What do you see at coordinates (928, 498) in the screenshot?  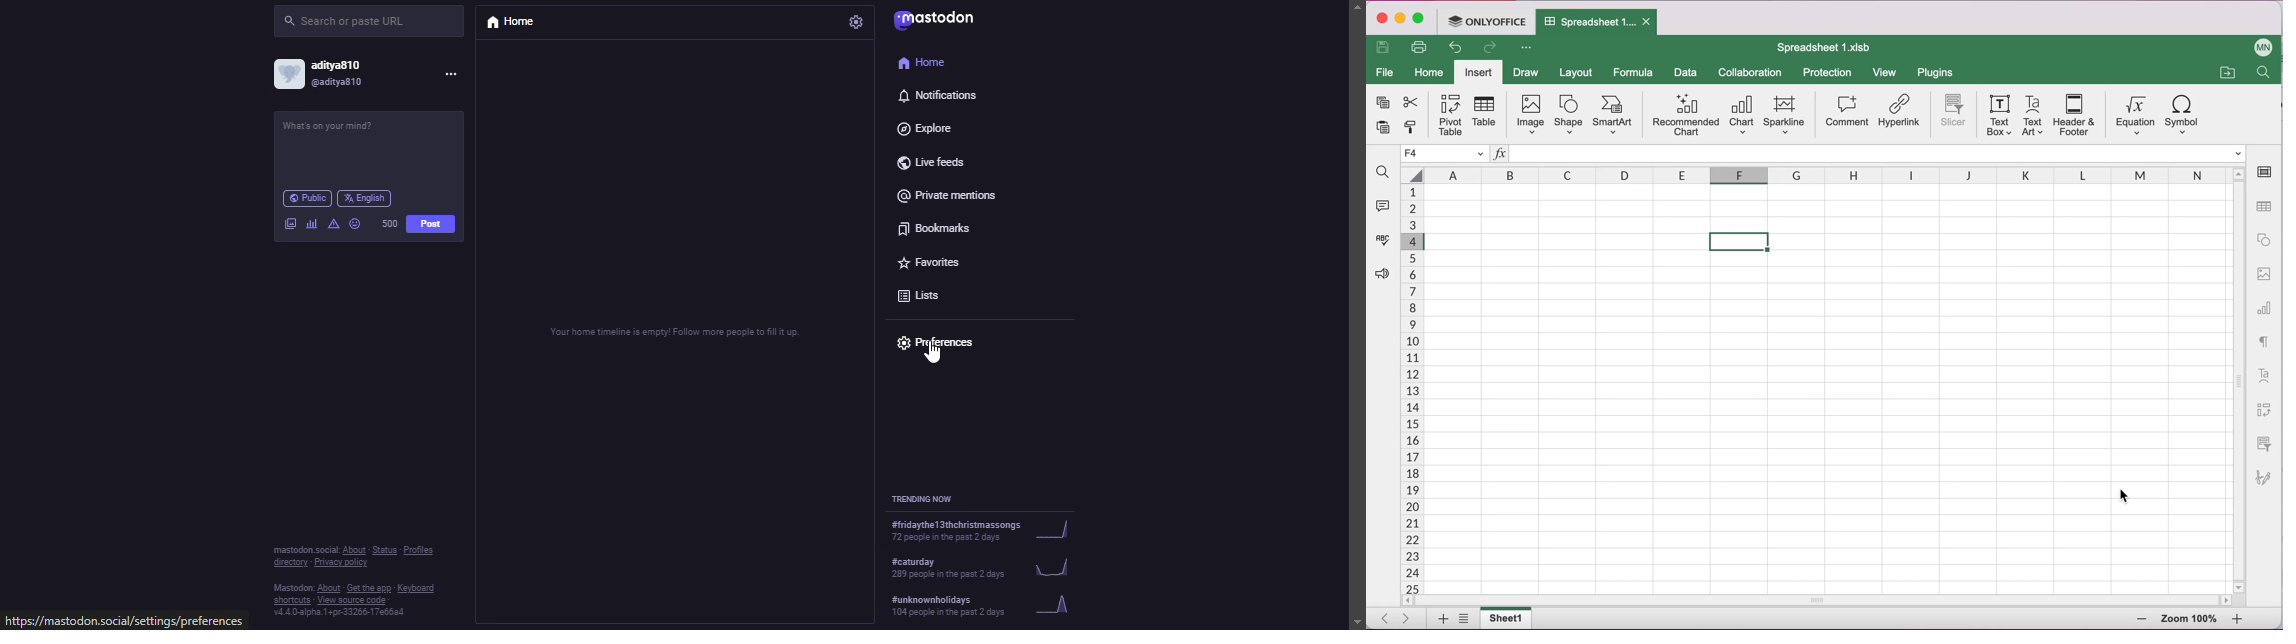 I see `trending` at bounding box center [928, 498].